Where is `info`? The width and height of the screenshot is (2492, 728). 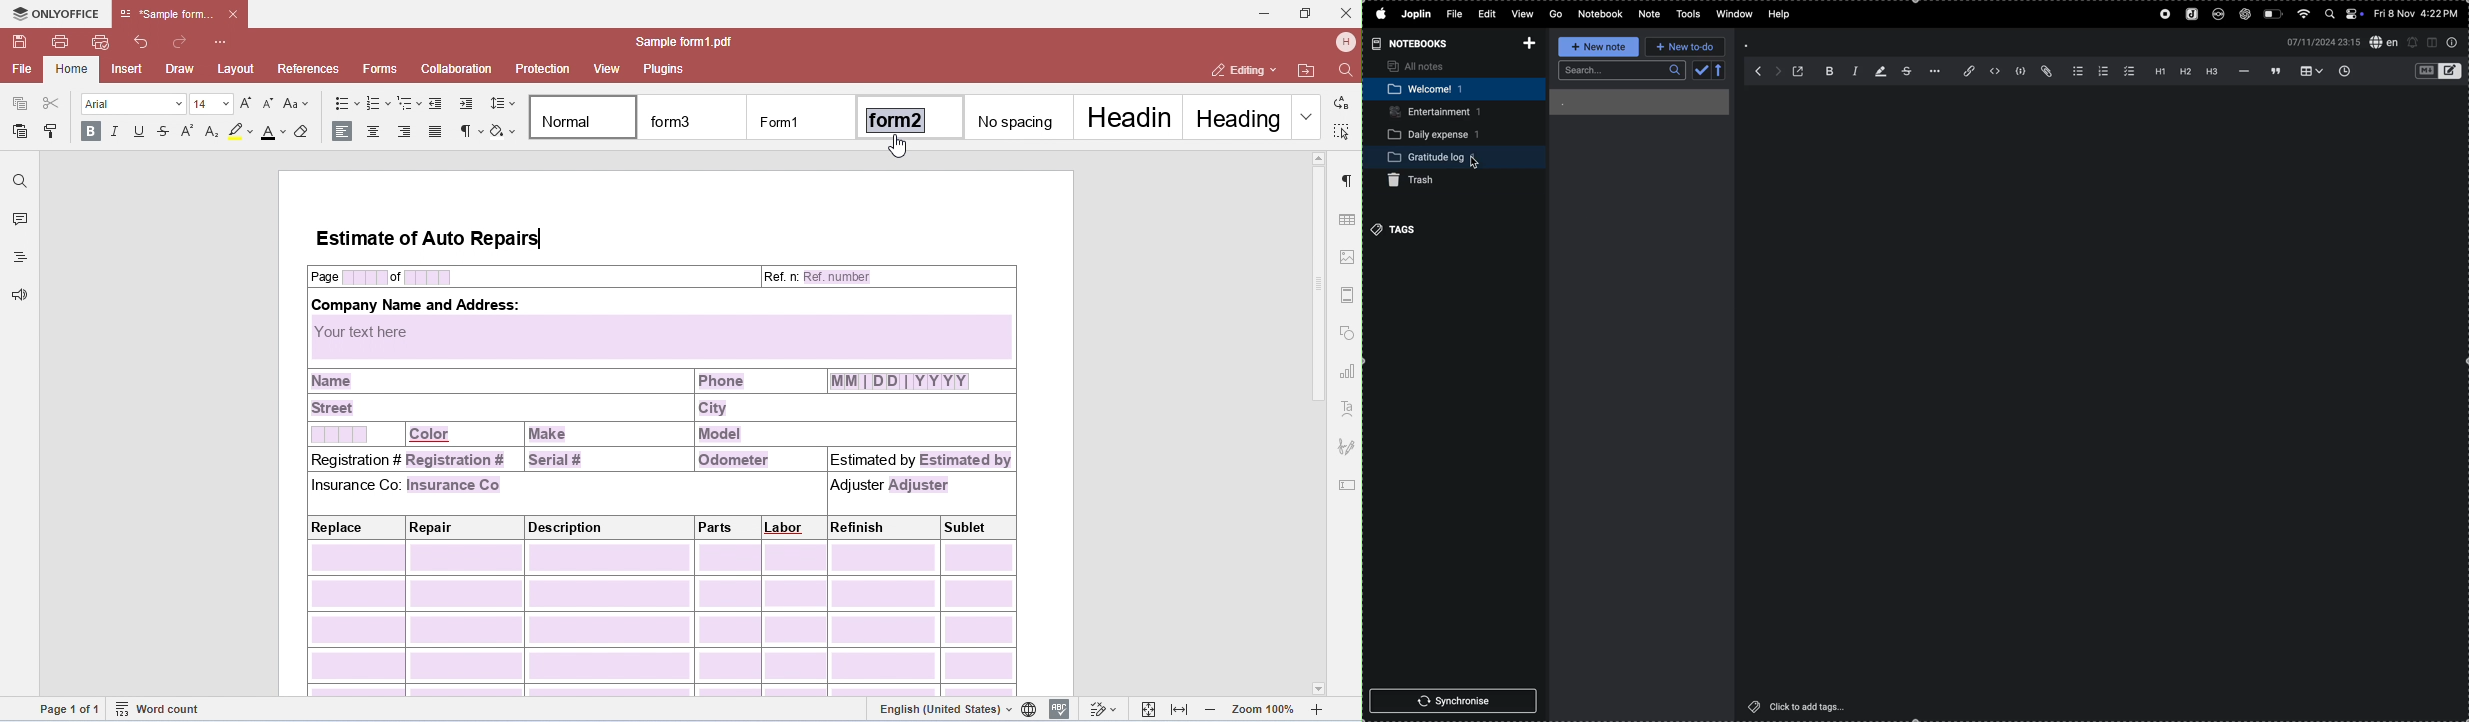
info is located at coordinates (2456, 44).